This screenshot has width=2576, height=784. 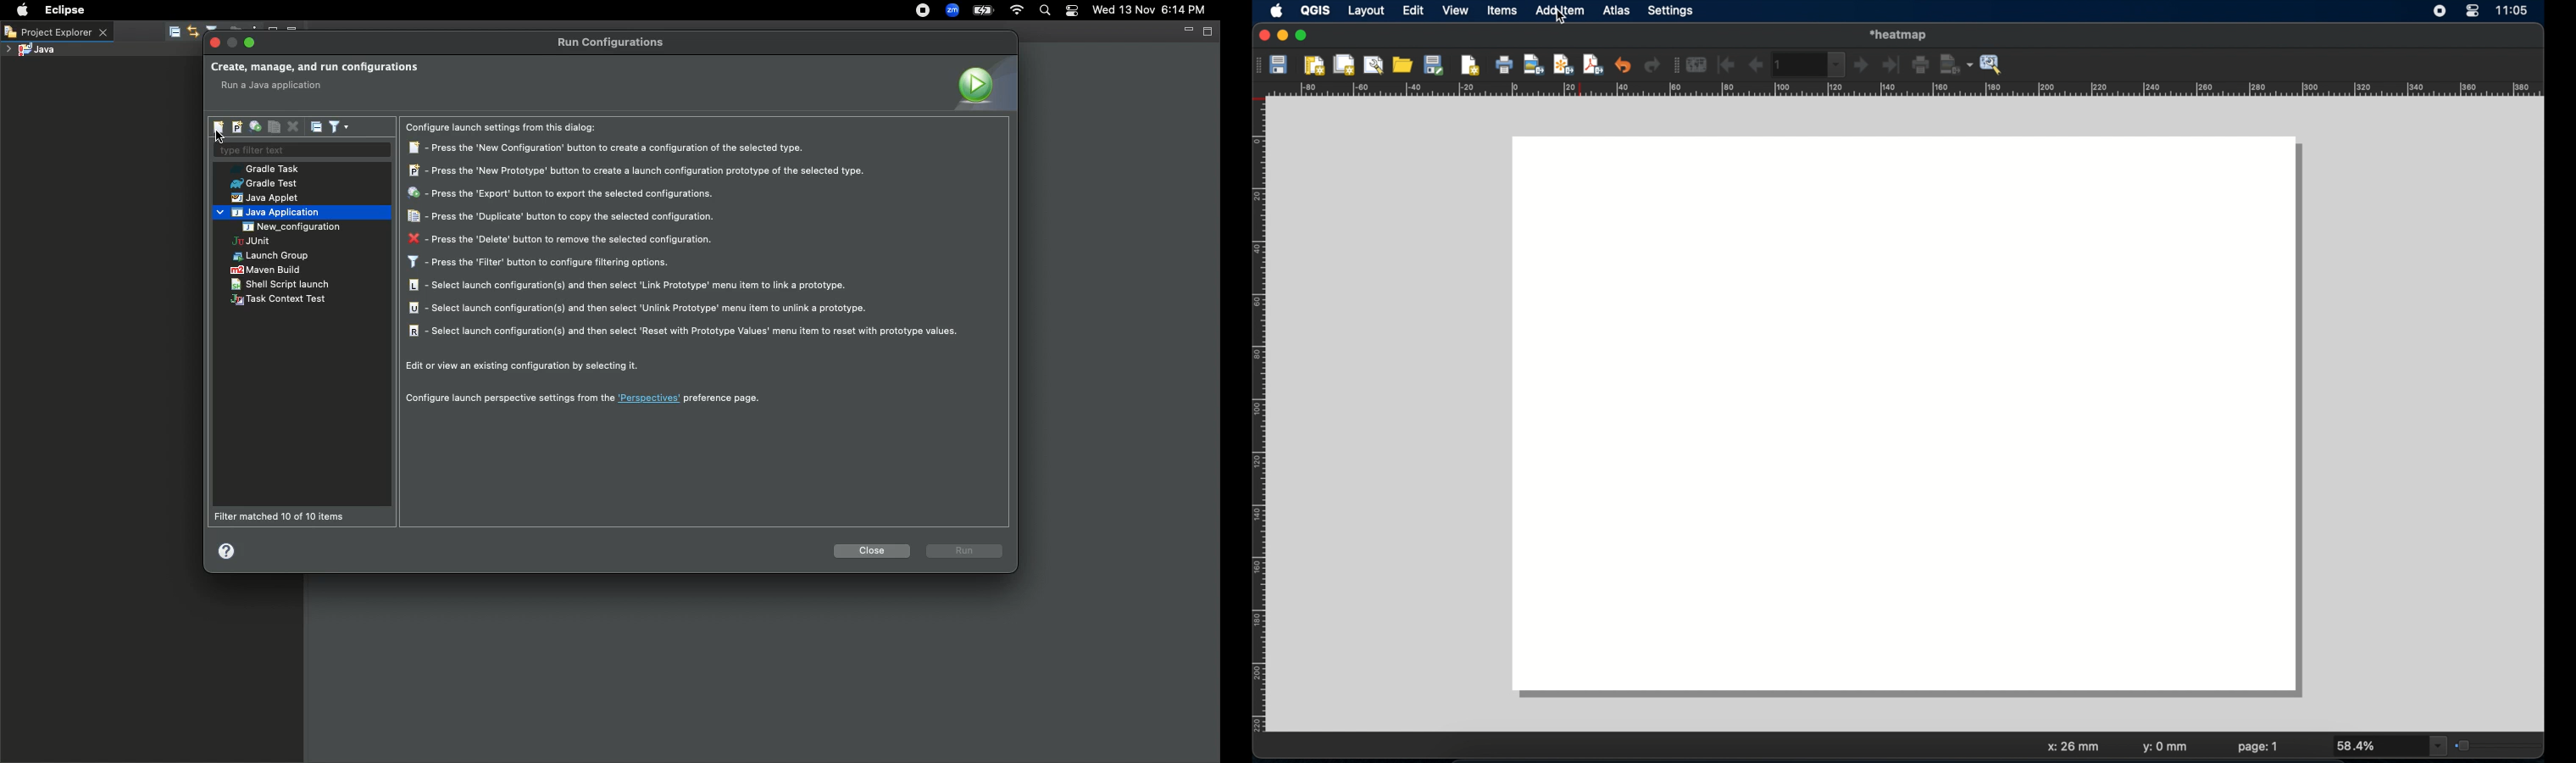 What do you see at coordinates (1455, 11) in the screenshot?
I see `view` at bounding box center [1455, 11].